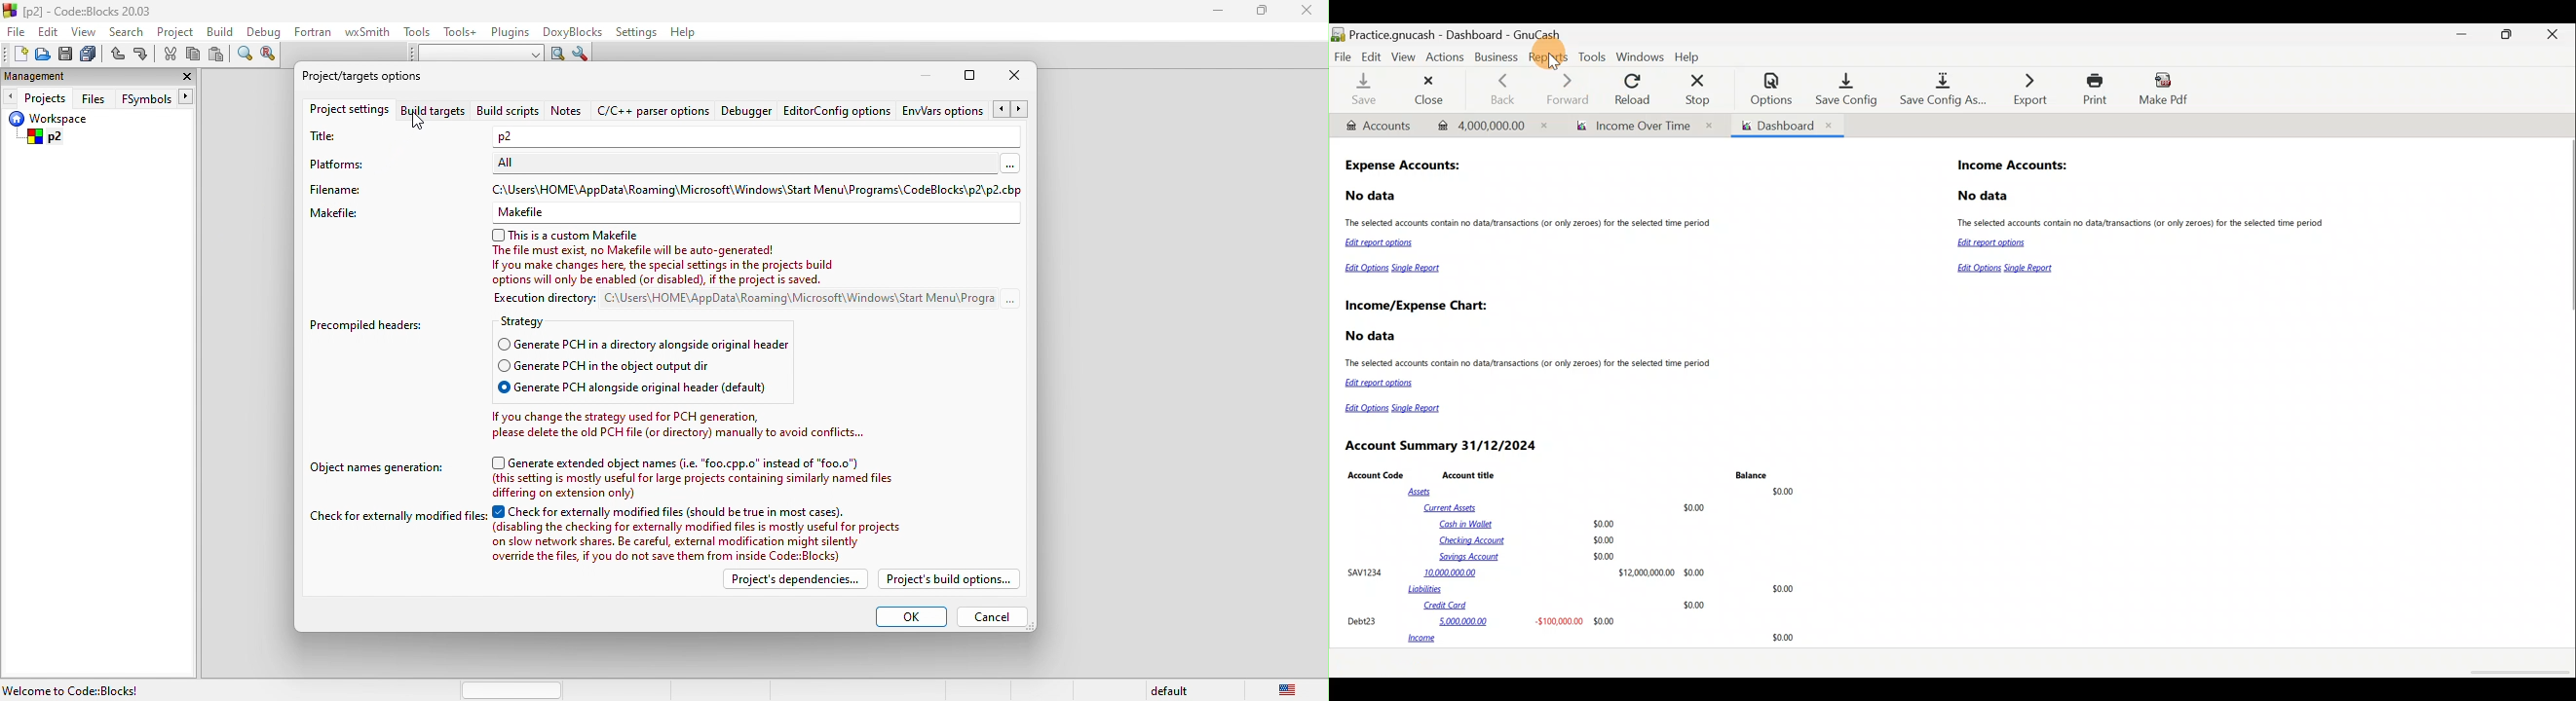 The width and height of the screenshot is (2576, 728). What do you see at coordinates (348, 112) in the screenshot?
I see `project settings` at bounding box center [348, 112].